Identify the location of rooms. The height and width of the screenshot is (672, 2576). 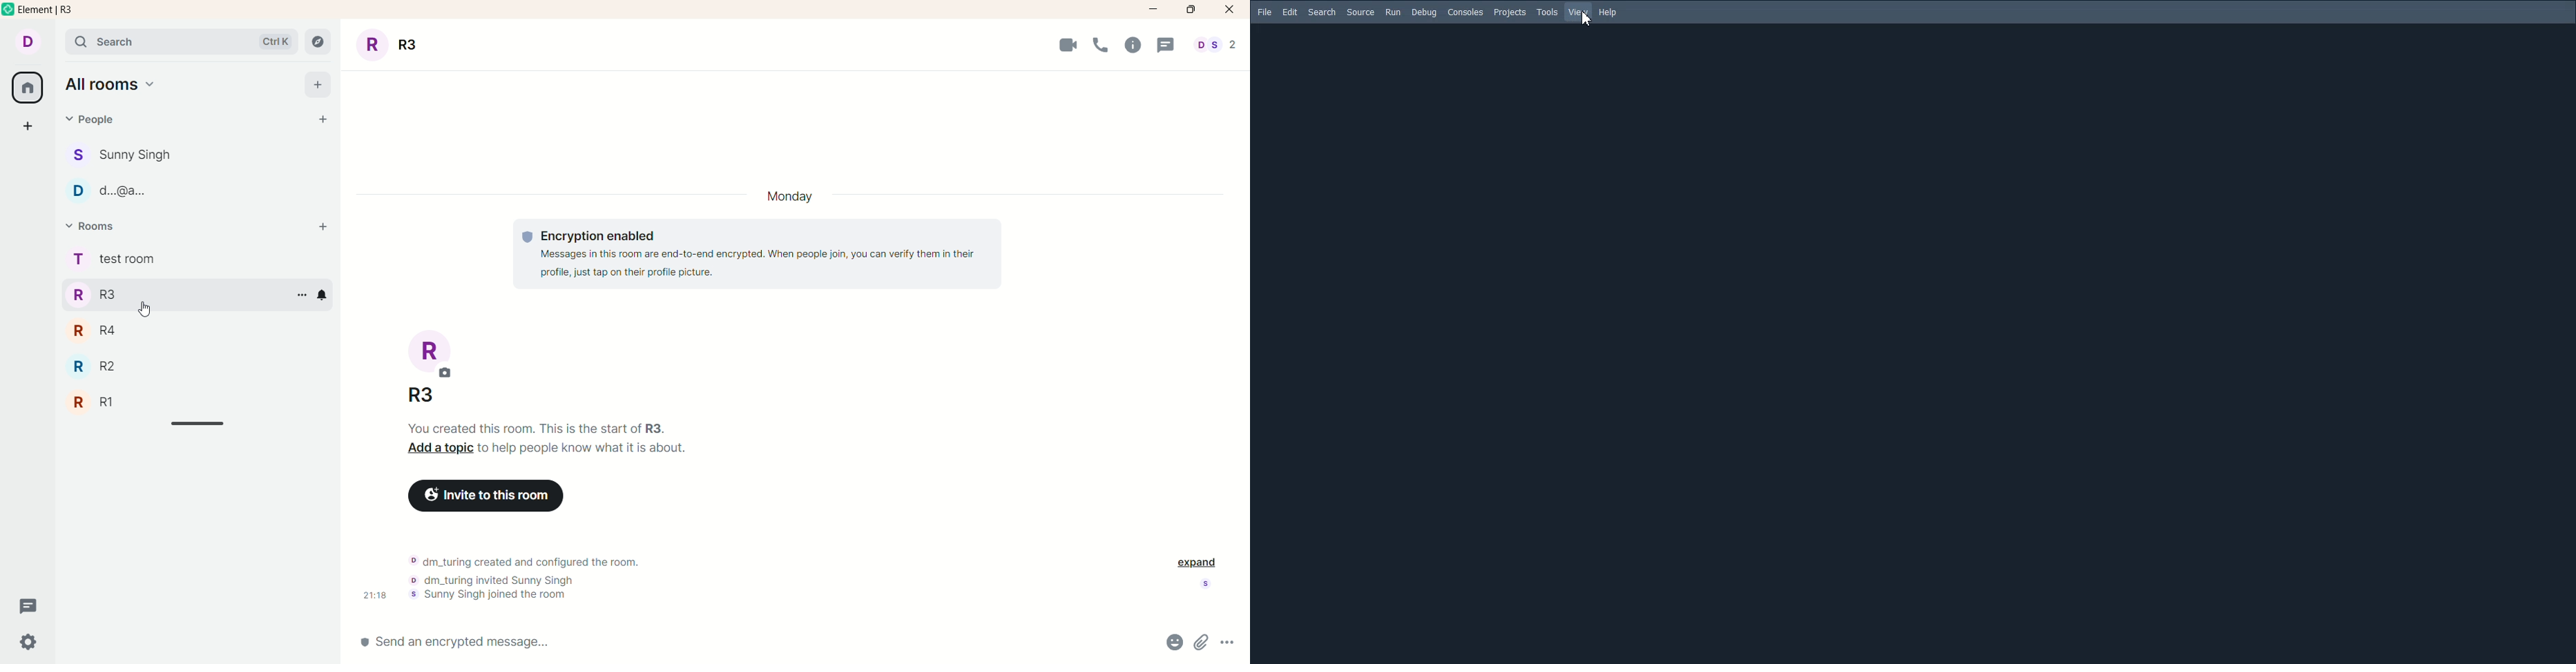
(92, 228).